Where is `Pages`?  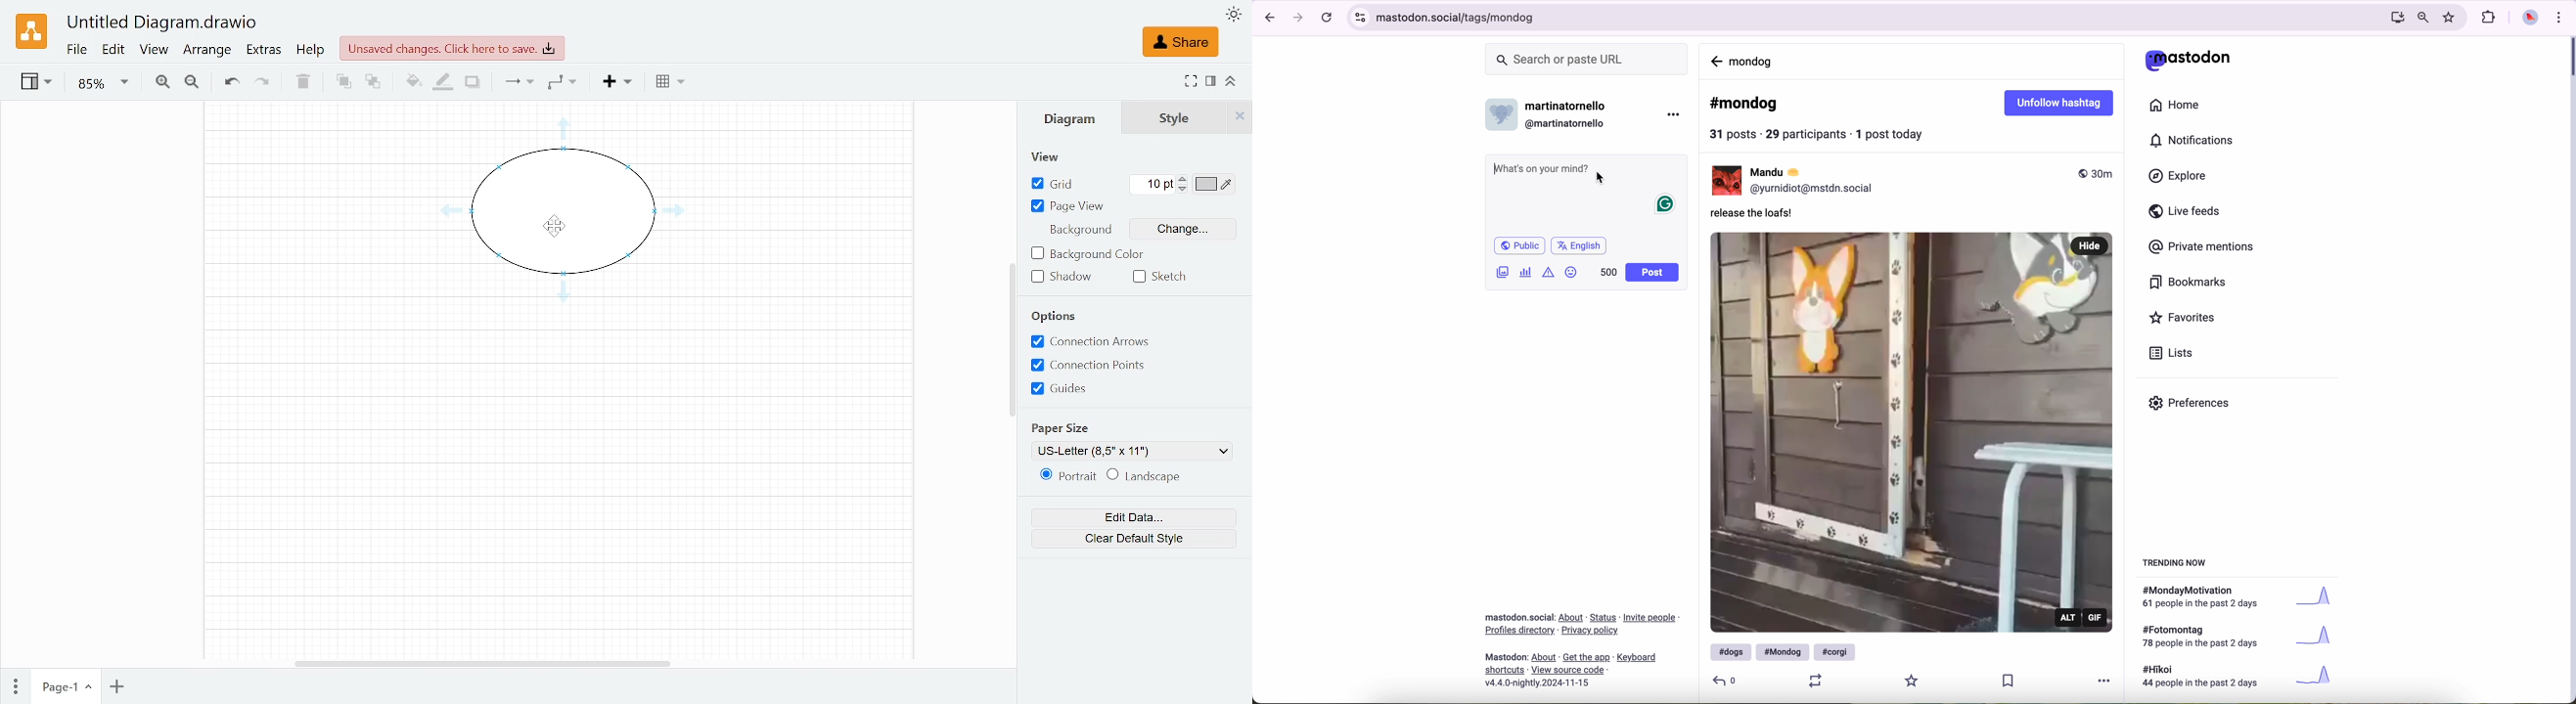 Pages is located at coordinates (16, 685).